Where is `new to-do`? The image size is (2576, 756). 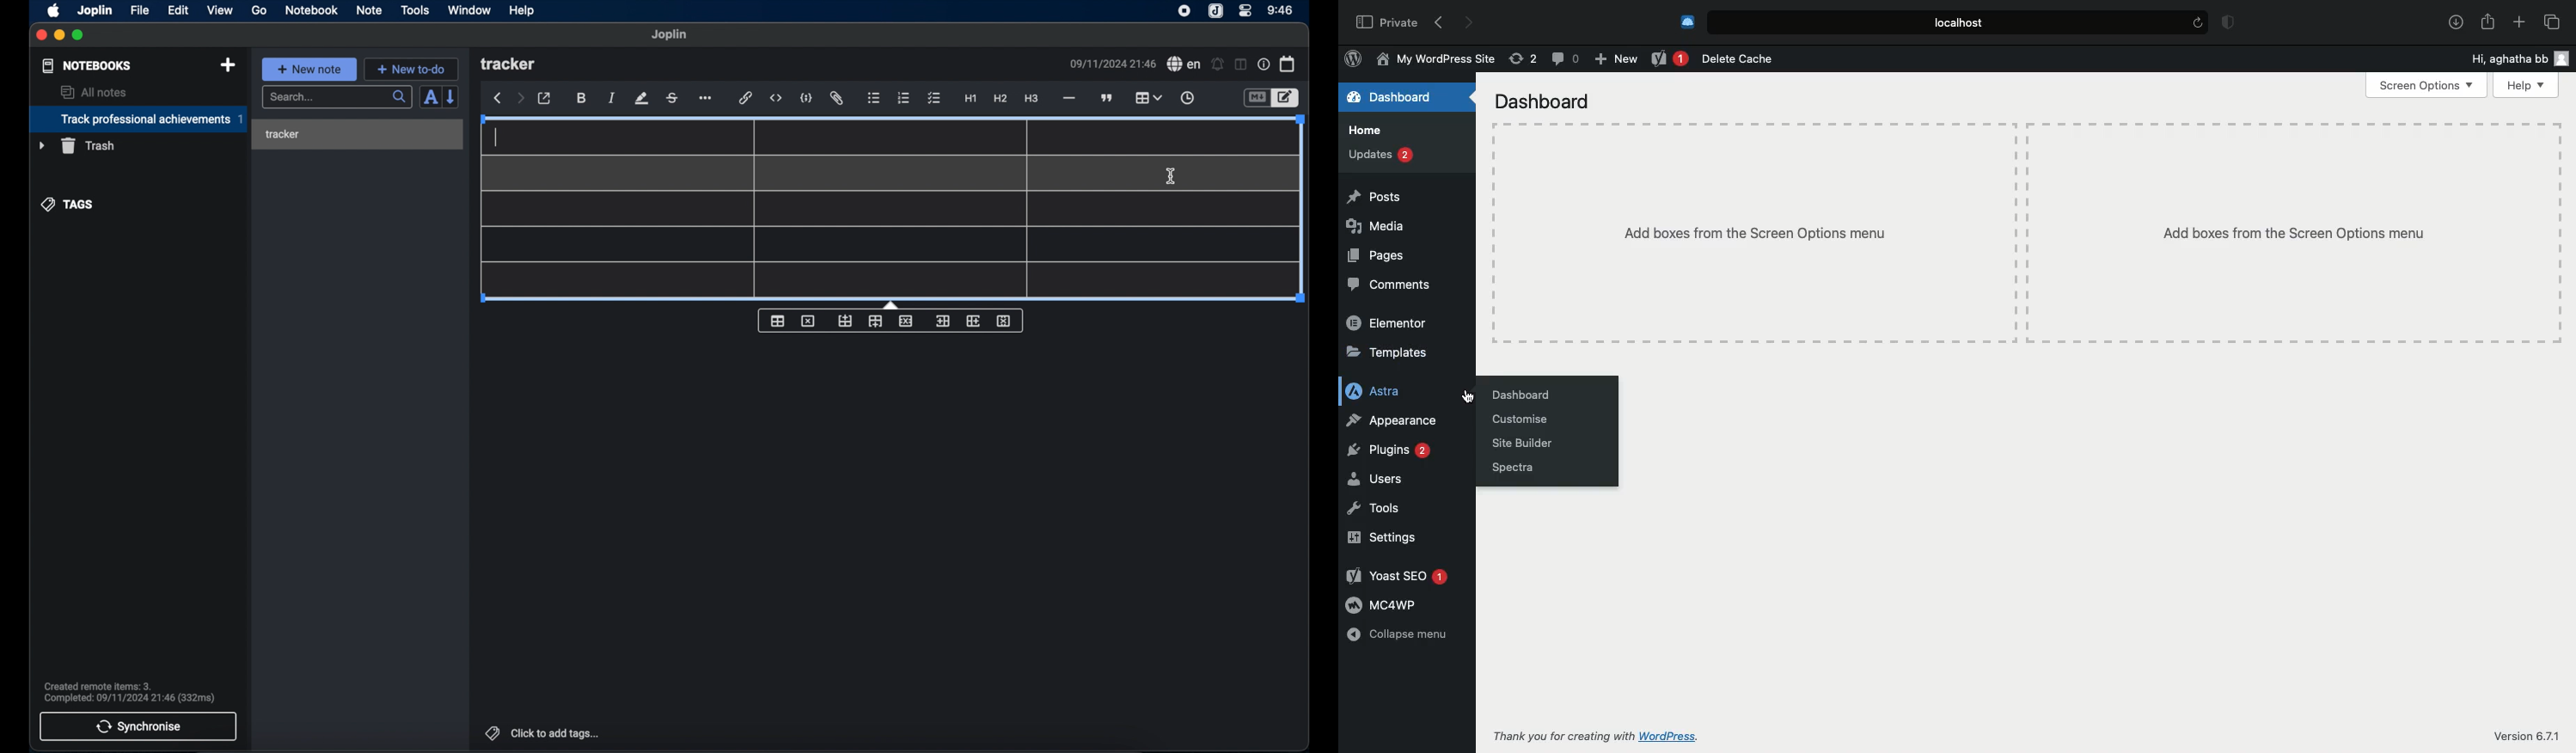 new to-do is located at coordinates (411, 69).